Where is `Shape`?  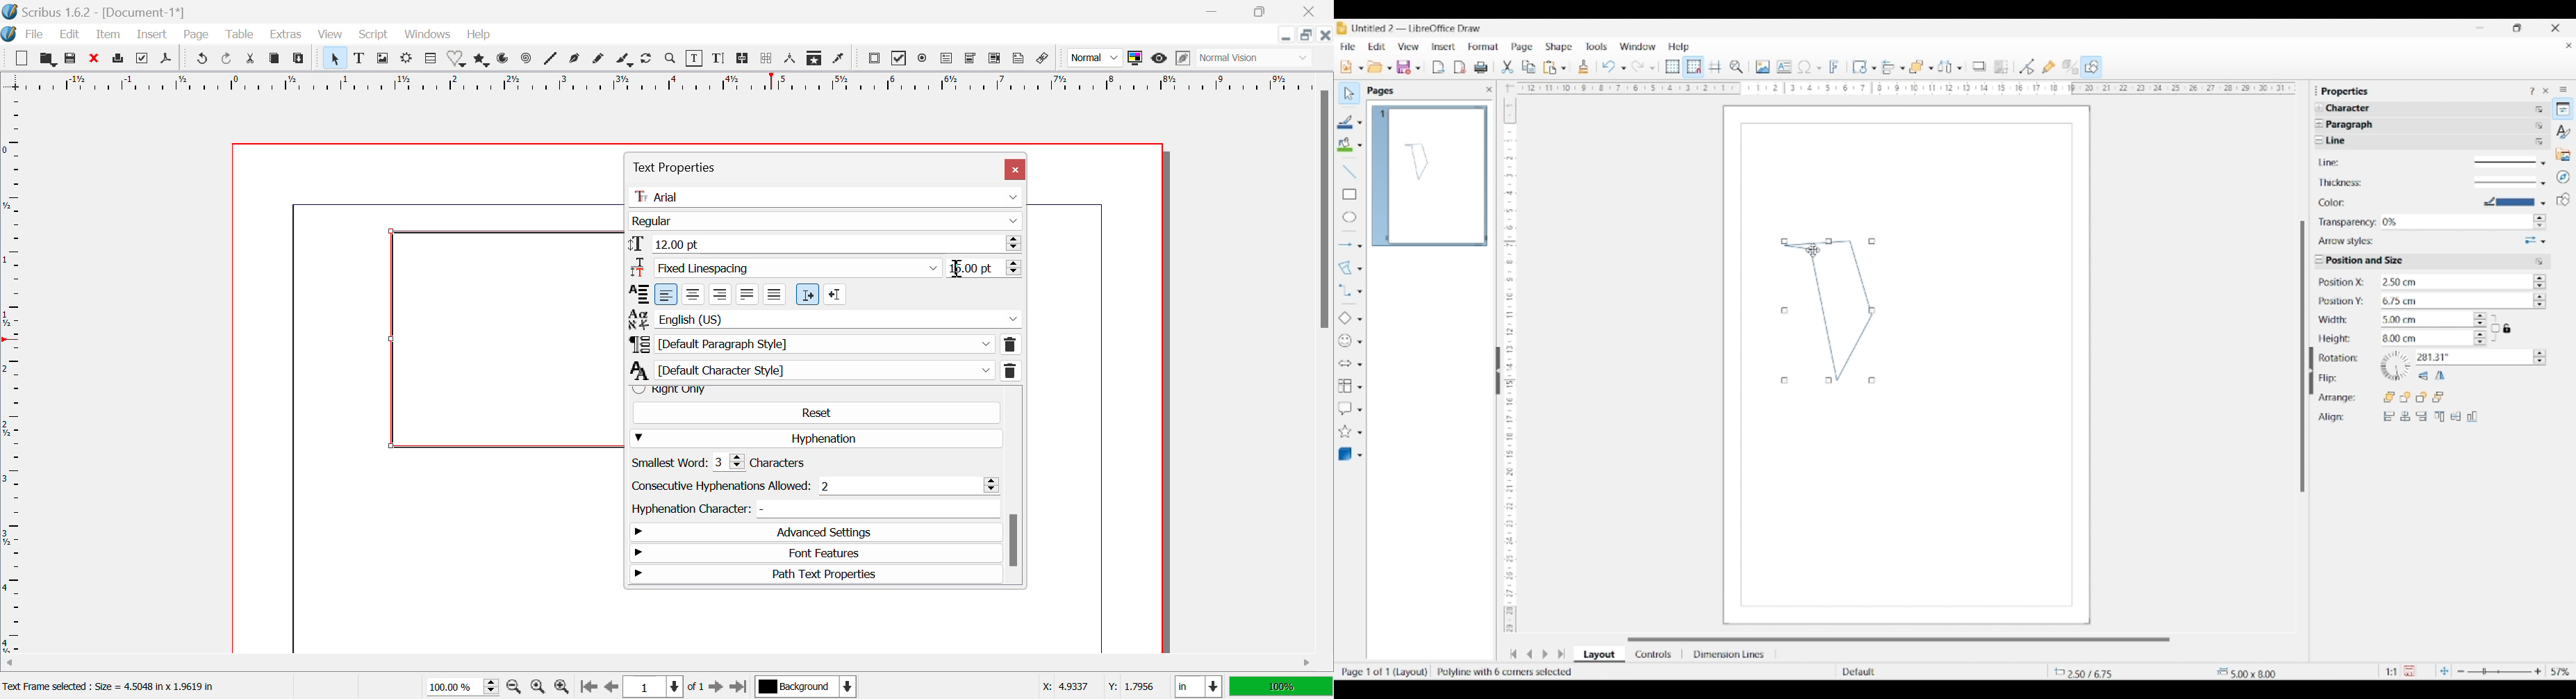
Shape is located at coordinates (1560, 47).